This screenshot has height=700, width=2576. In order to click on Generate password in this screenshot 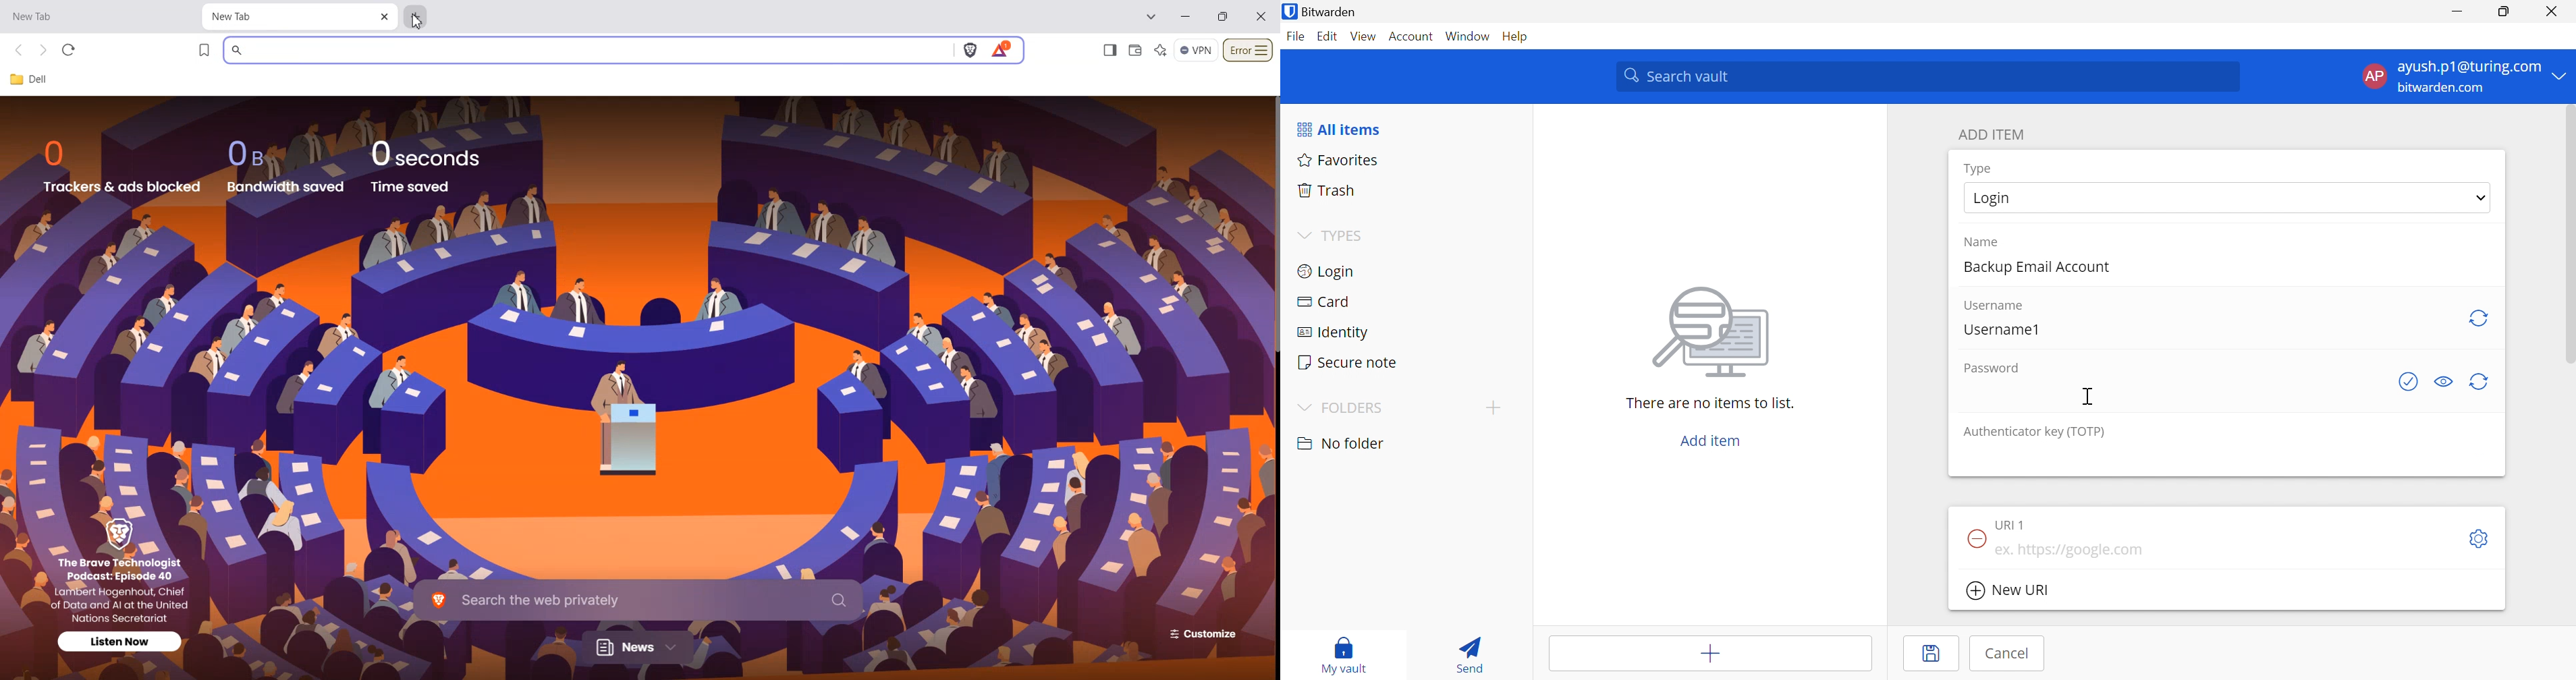, I will do `click(2482, 382)`.